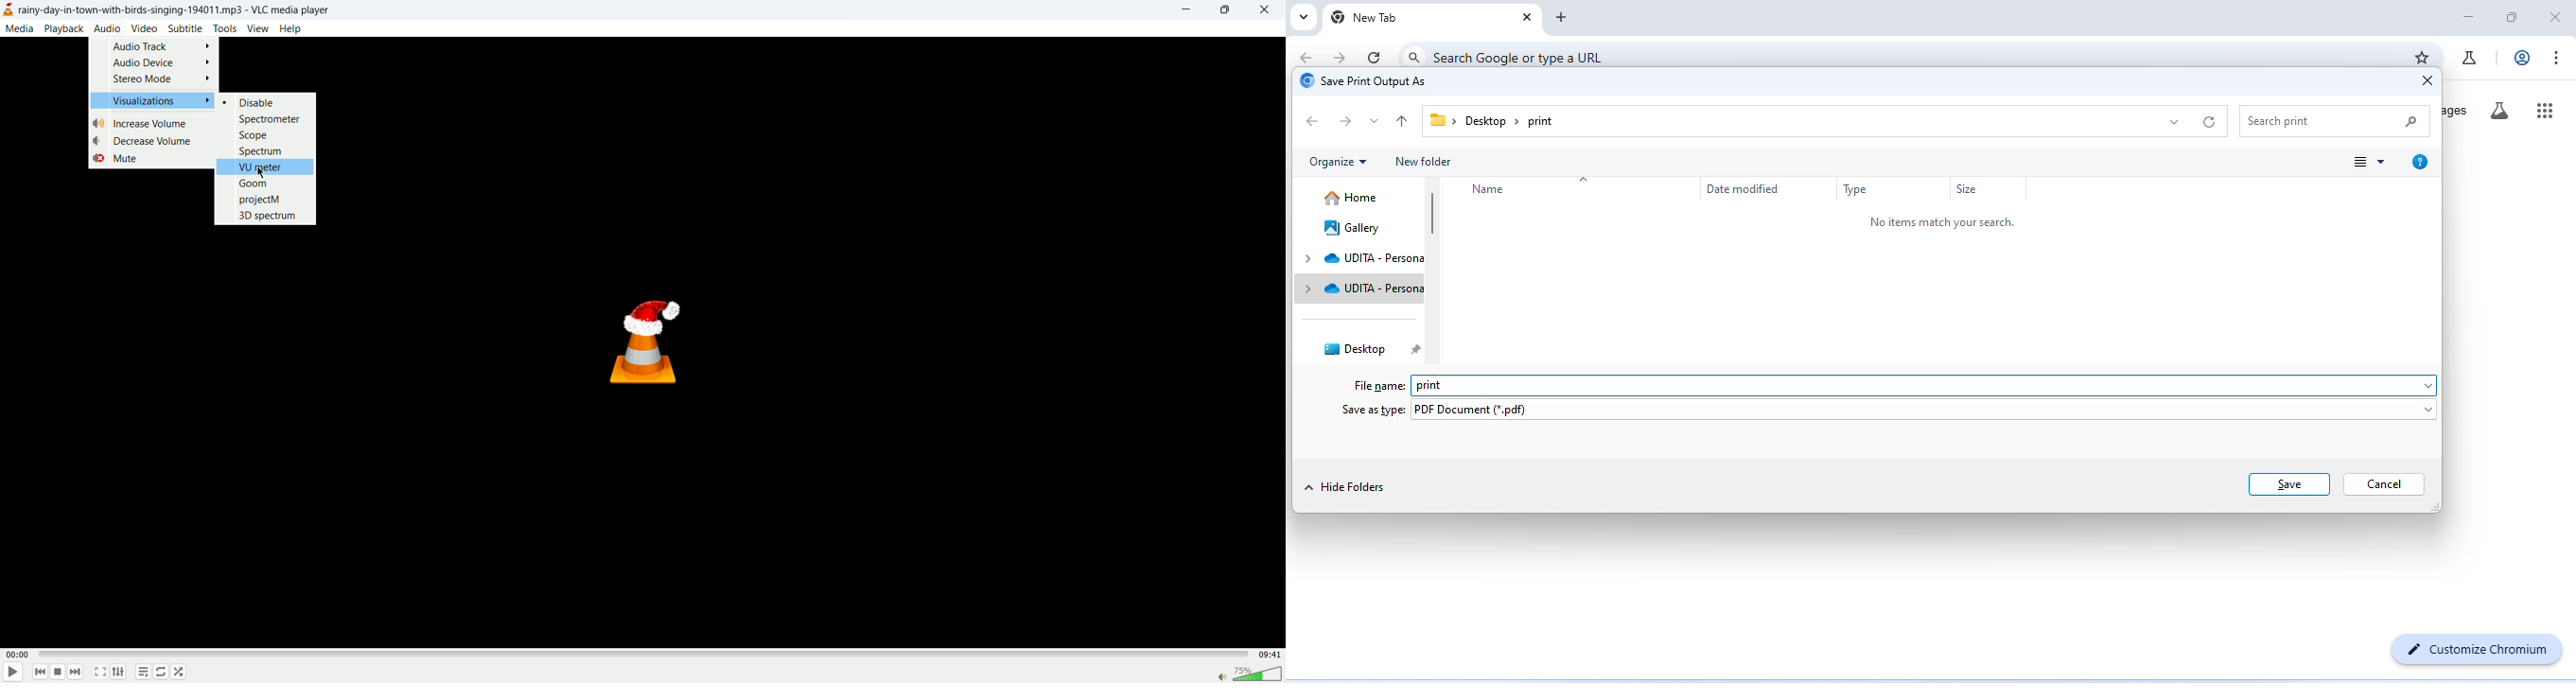 The image size is (2576, 700). What do you see at coordinates (1927, 412) in the screenshot?
I see `pdf document` at bounding box center [1927, 412].